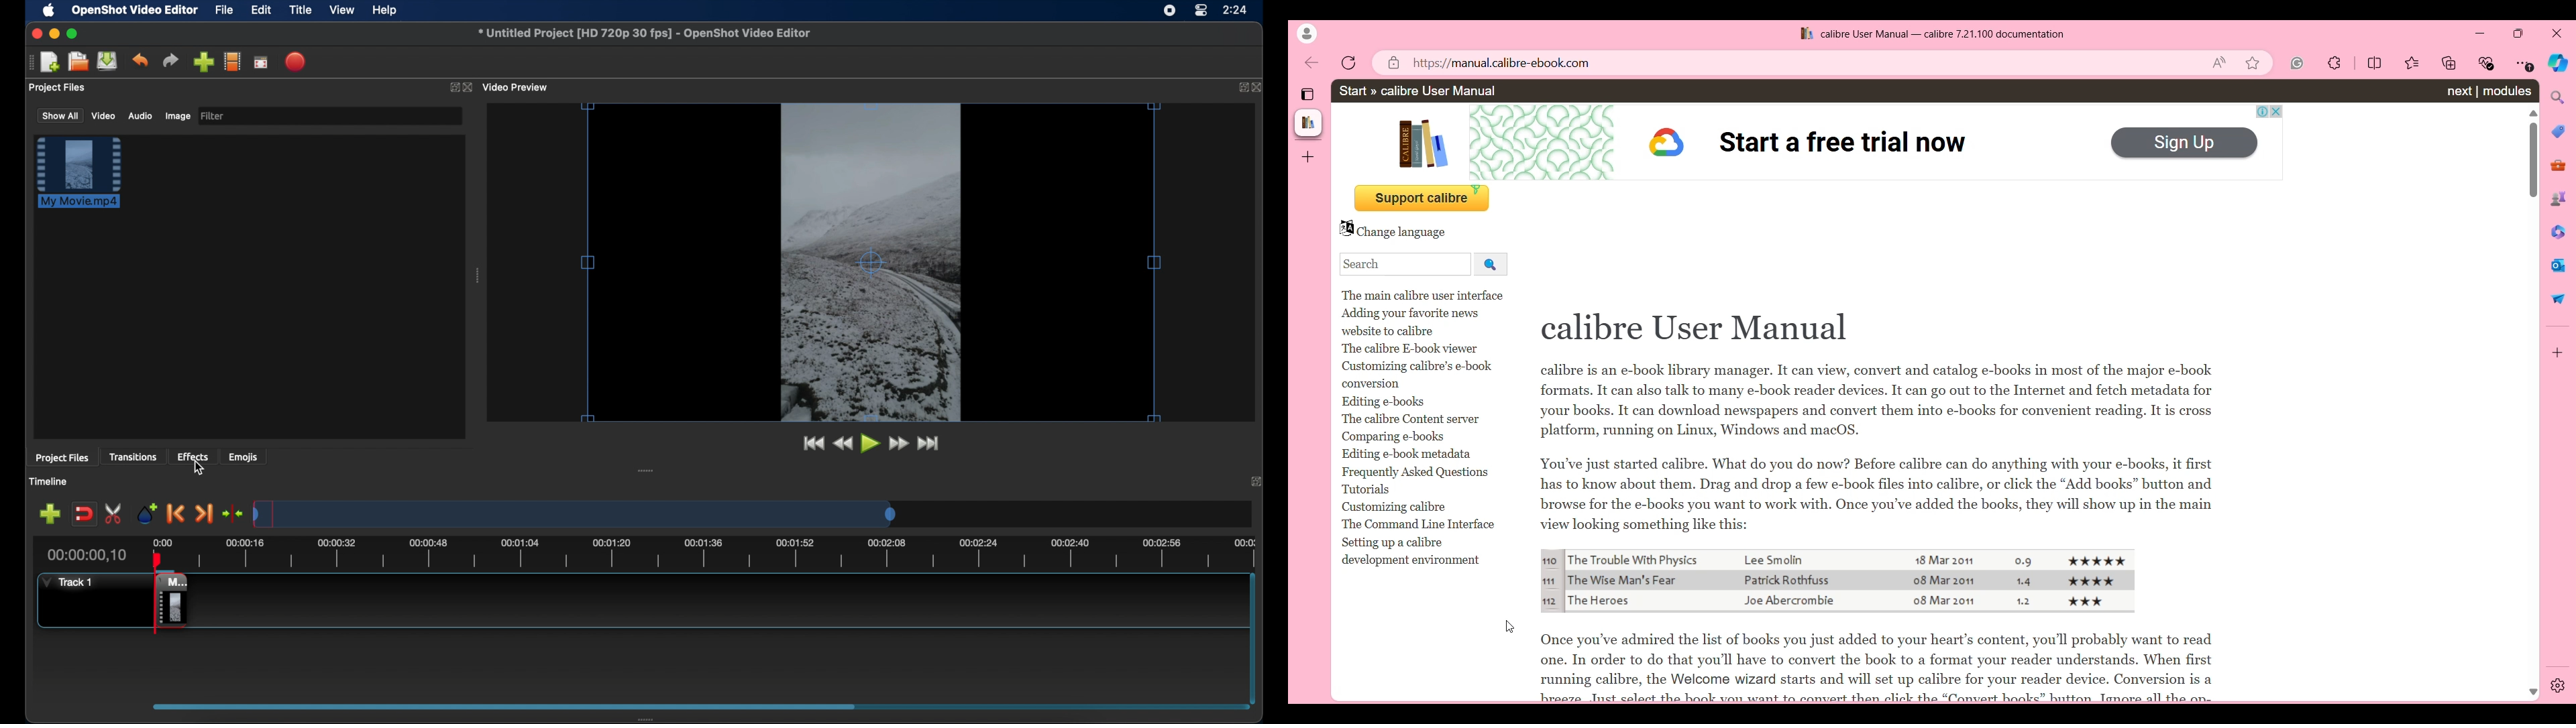 The height and width of the screenshot is (728, 2576). I want to click on Games, so click(2558, 198).